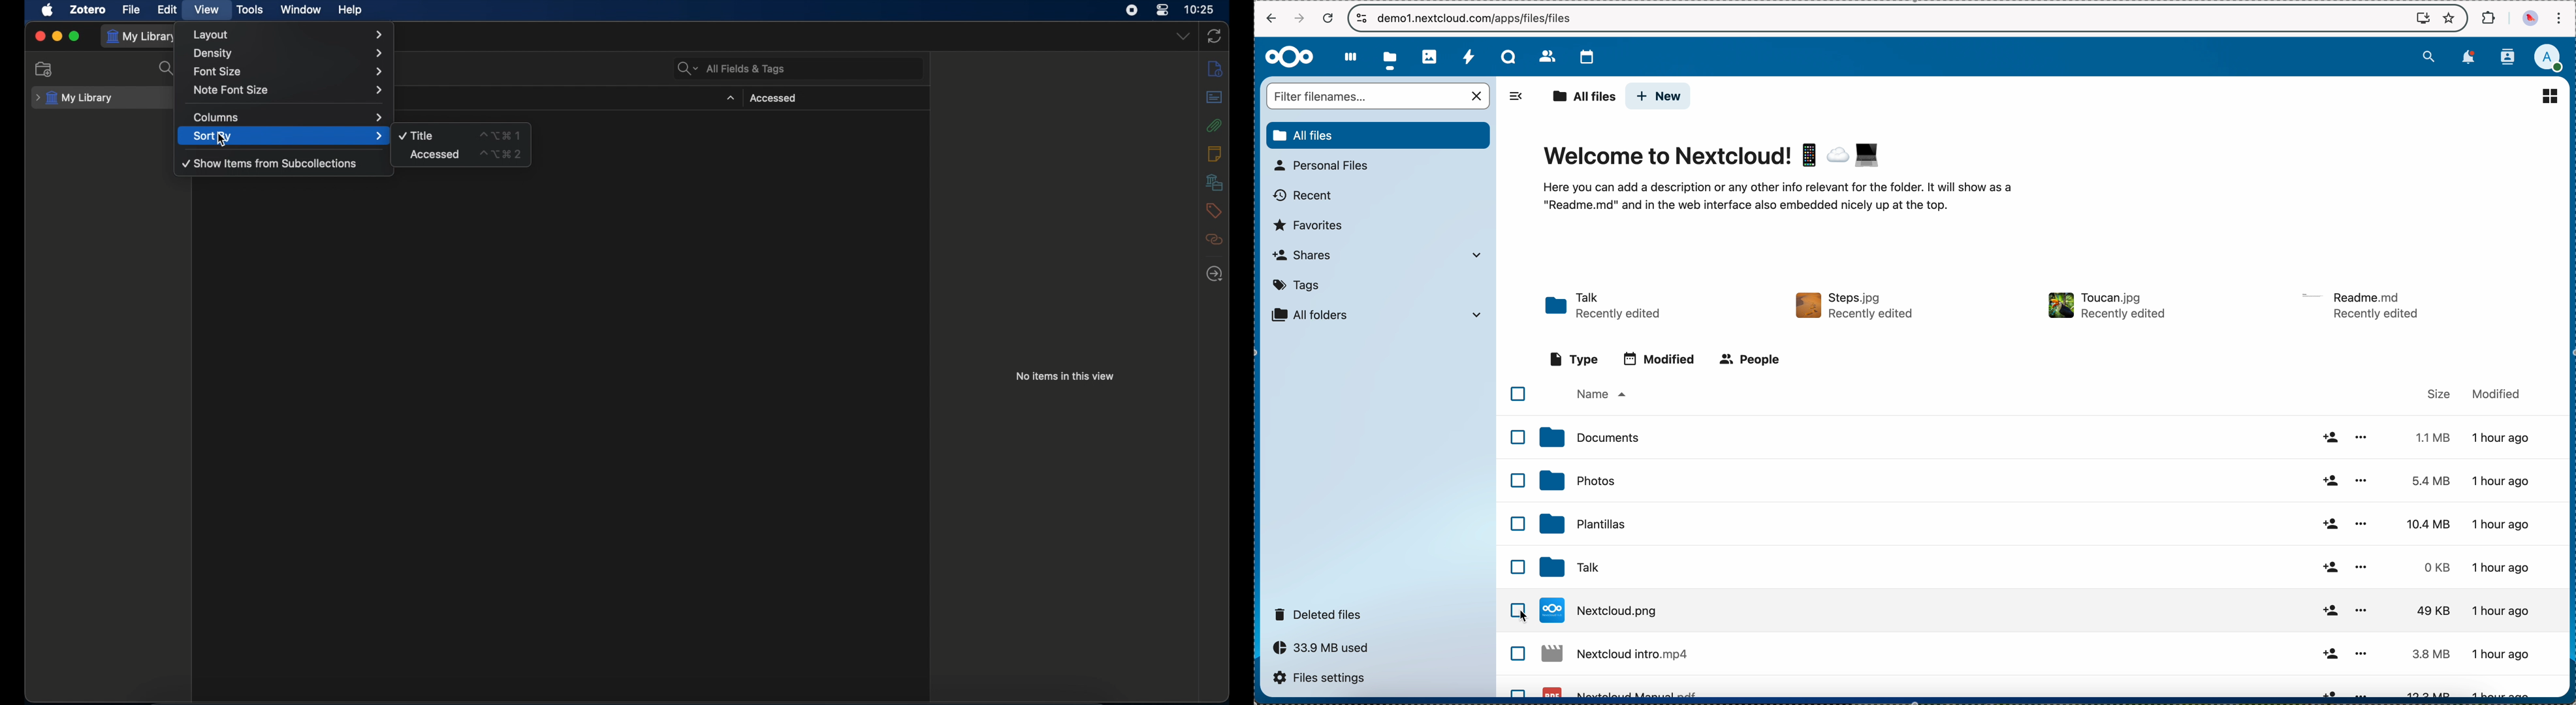 The width and height of the screenshot is (2576, 728). Describe the element at coordinates (729, 98) in the screenshot. I see `dropdown` at that location.